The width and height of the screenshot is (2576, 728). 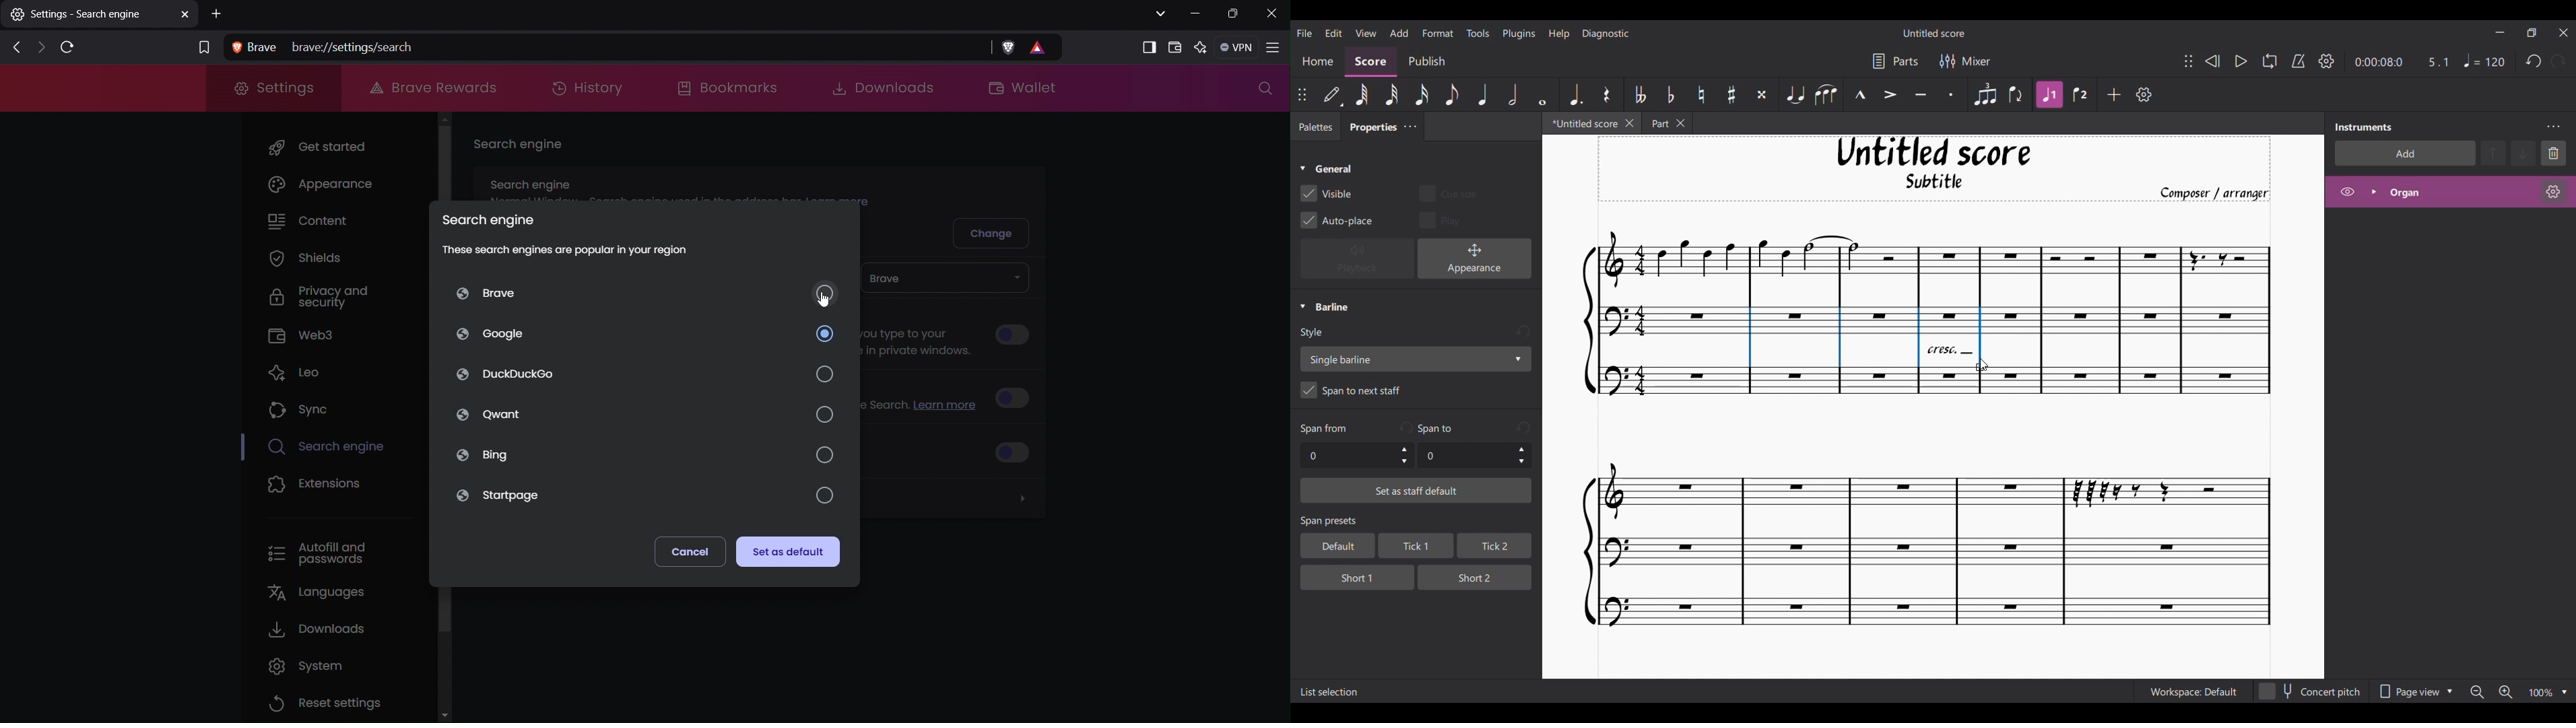 What do you see at coordinates (2115, 94) in the screenshot?
I see `Add` at bounding box center [2115, 94].